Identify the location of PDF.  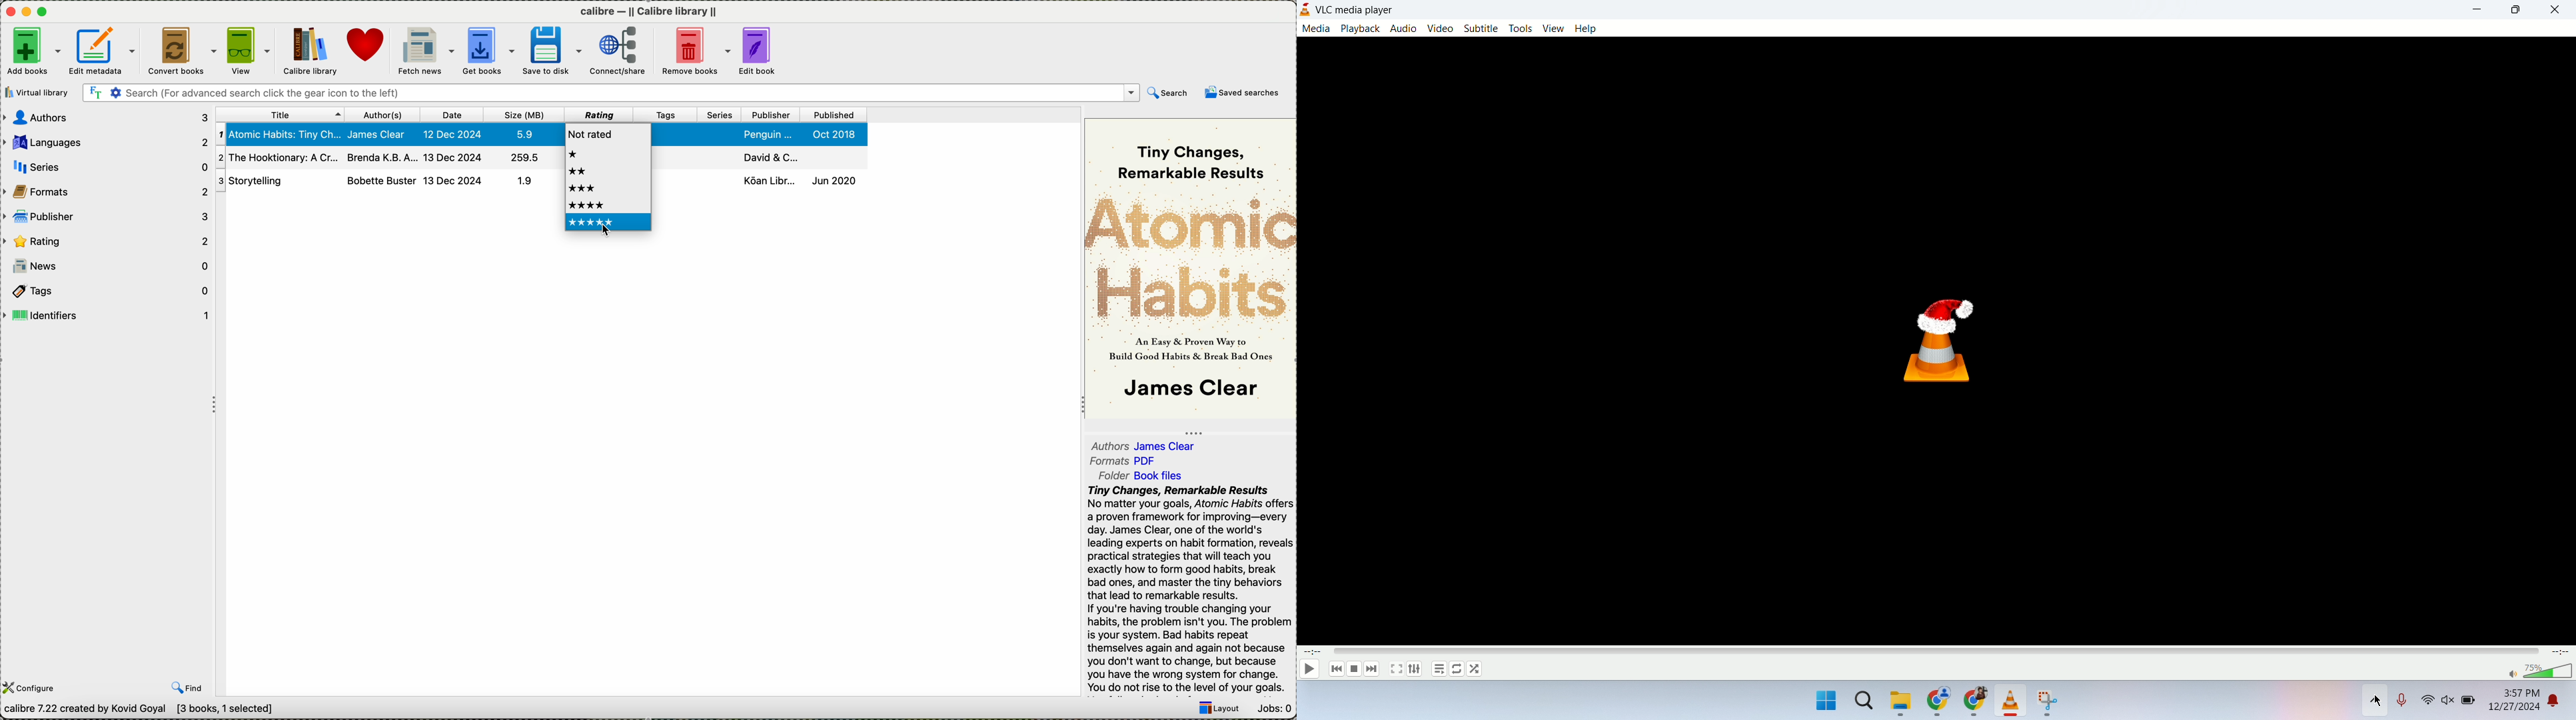
(1152, 460).